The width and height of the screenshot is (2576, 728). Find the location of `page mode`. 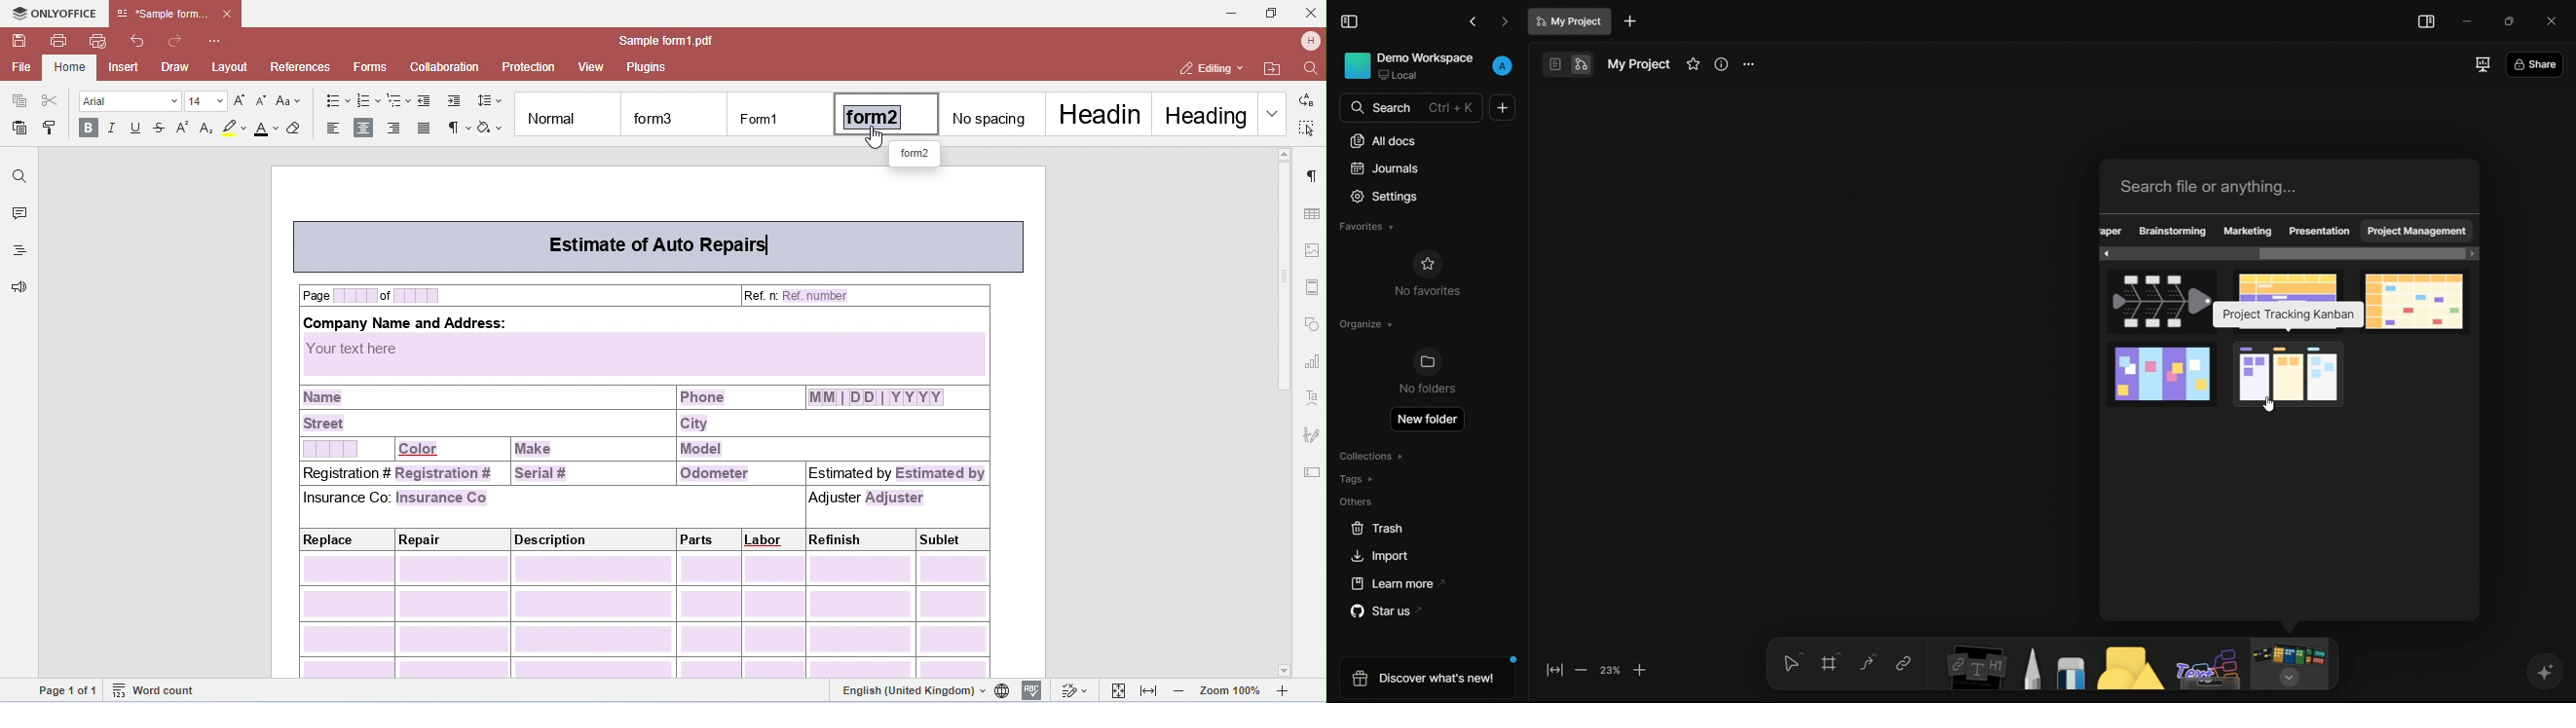

page mode is located at coordinates (1554, 64).